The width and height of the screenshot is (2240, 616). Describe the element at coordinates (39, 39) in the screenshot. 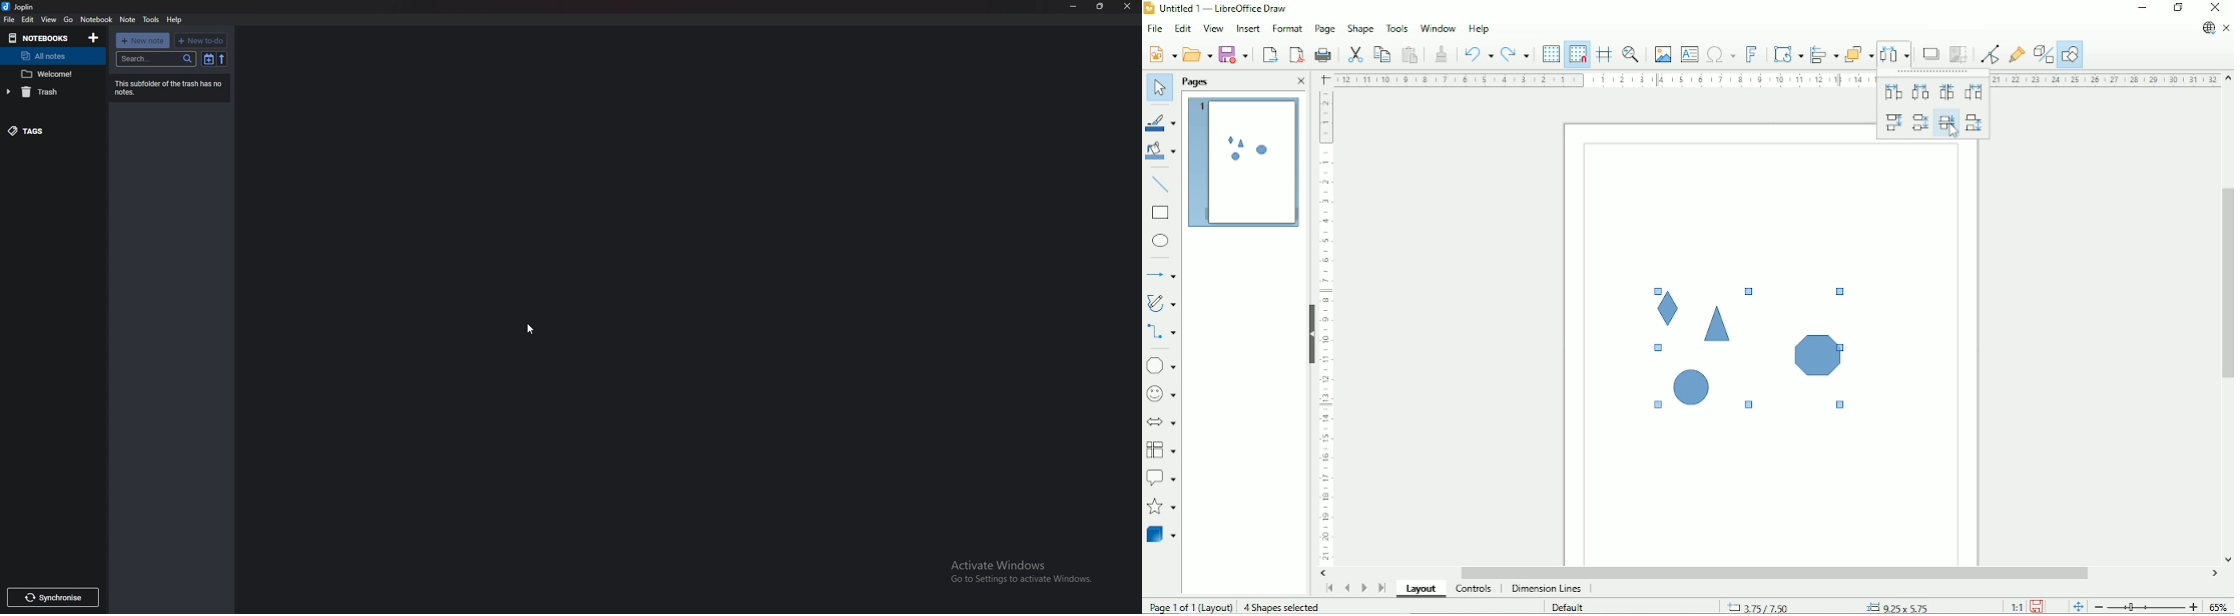

I see `Notebooks` at that location.